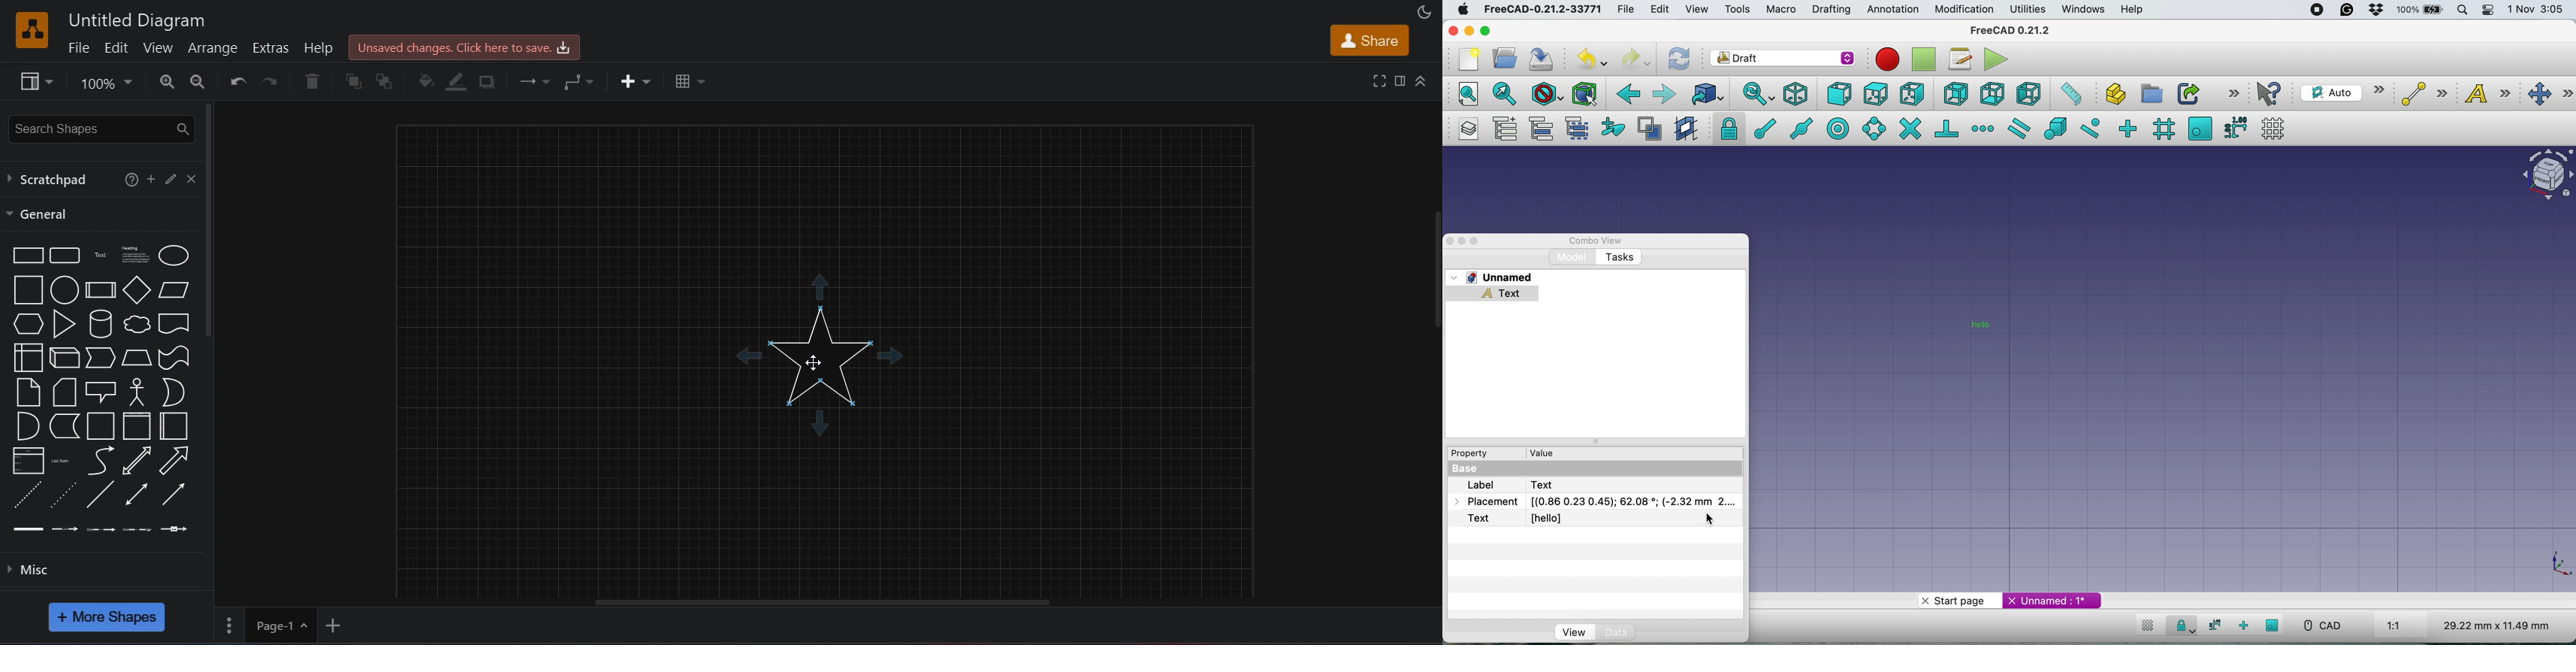 Image resolution: width=2576 pixels, height=672 pixels. Describe the element at coordinates (385, 82) in the screenshot. I see `to back` at that location.